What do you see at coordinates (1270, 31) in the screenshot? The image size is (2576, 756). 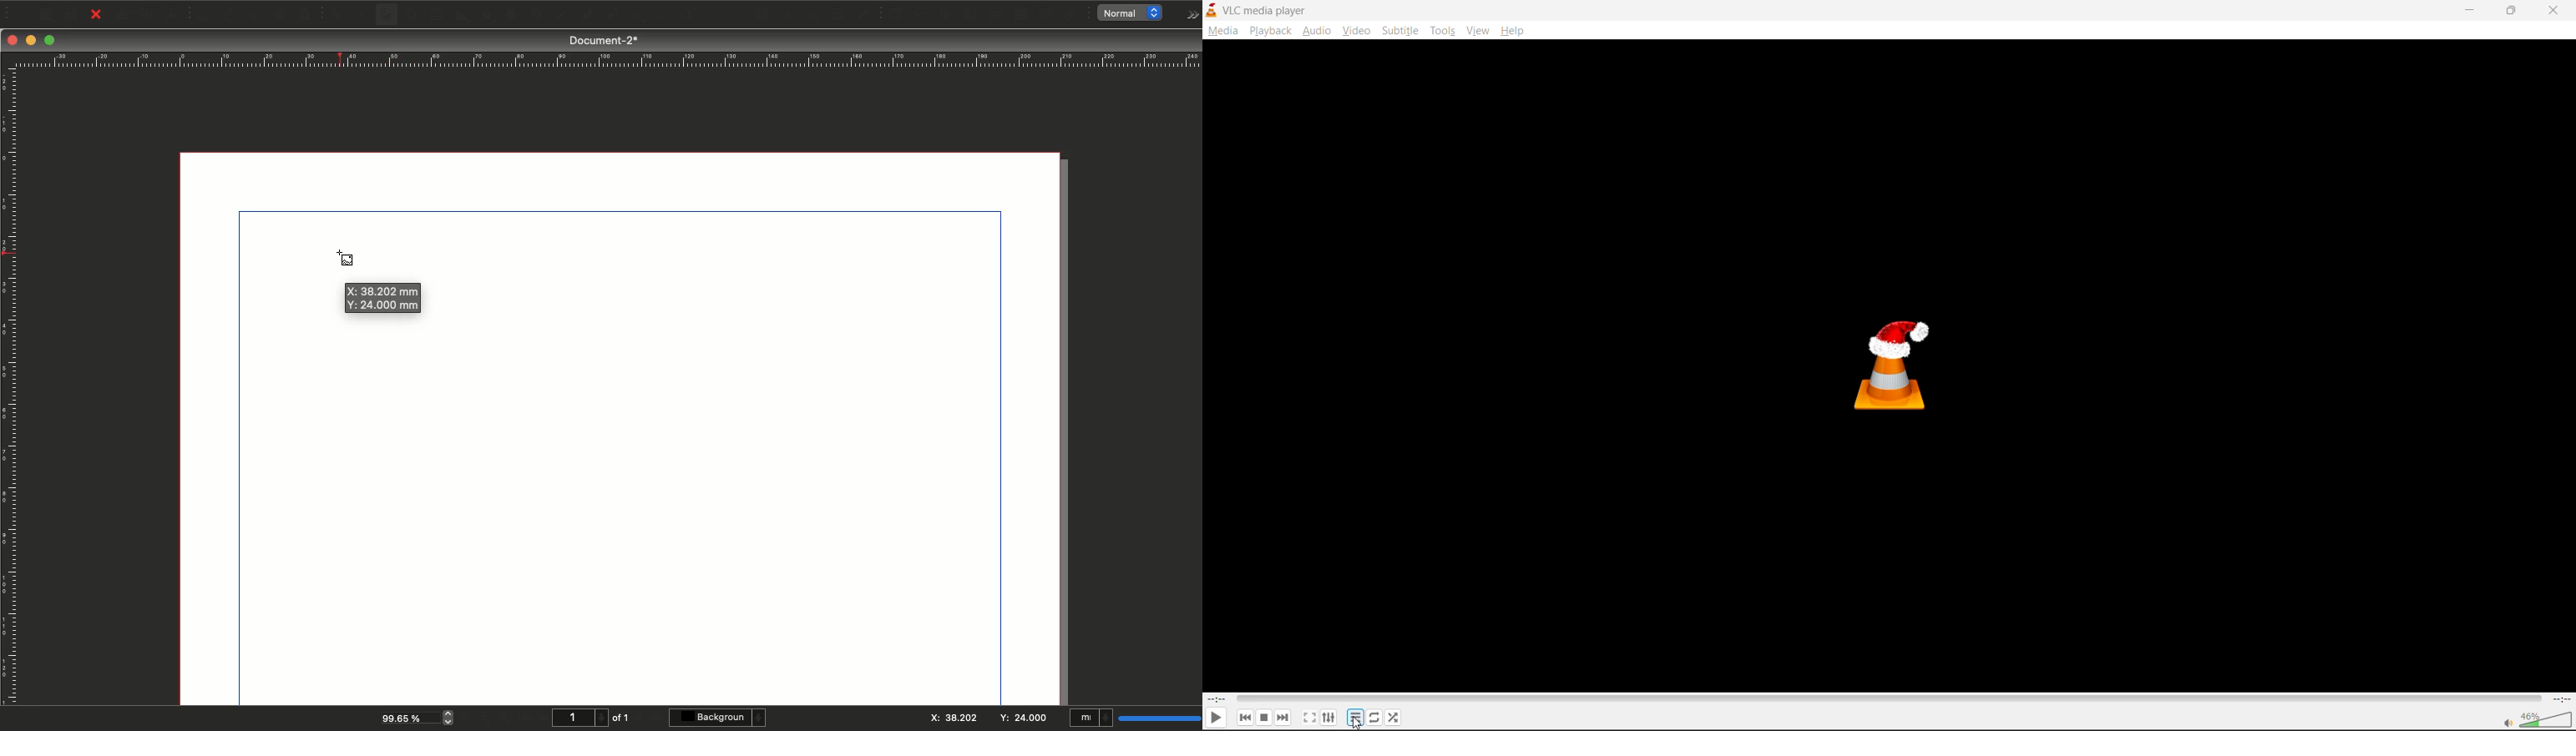 I see `playback` at bounding box center [1270, 31].